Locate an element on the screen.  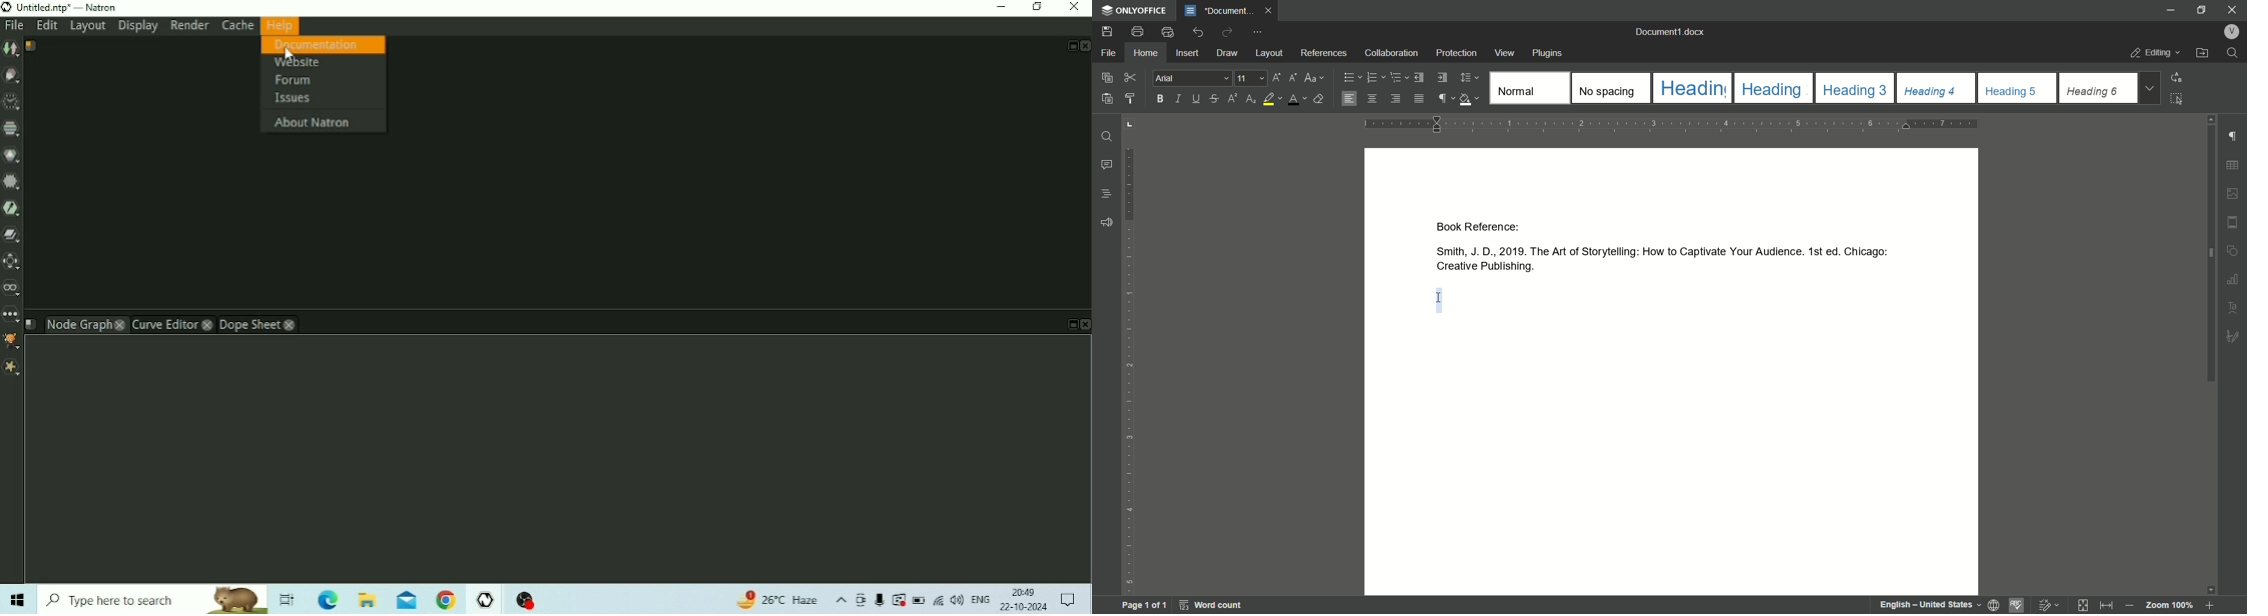
roll down is located at coordinates (2212, 591).